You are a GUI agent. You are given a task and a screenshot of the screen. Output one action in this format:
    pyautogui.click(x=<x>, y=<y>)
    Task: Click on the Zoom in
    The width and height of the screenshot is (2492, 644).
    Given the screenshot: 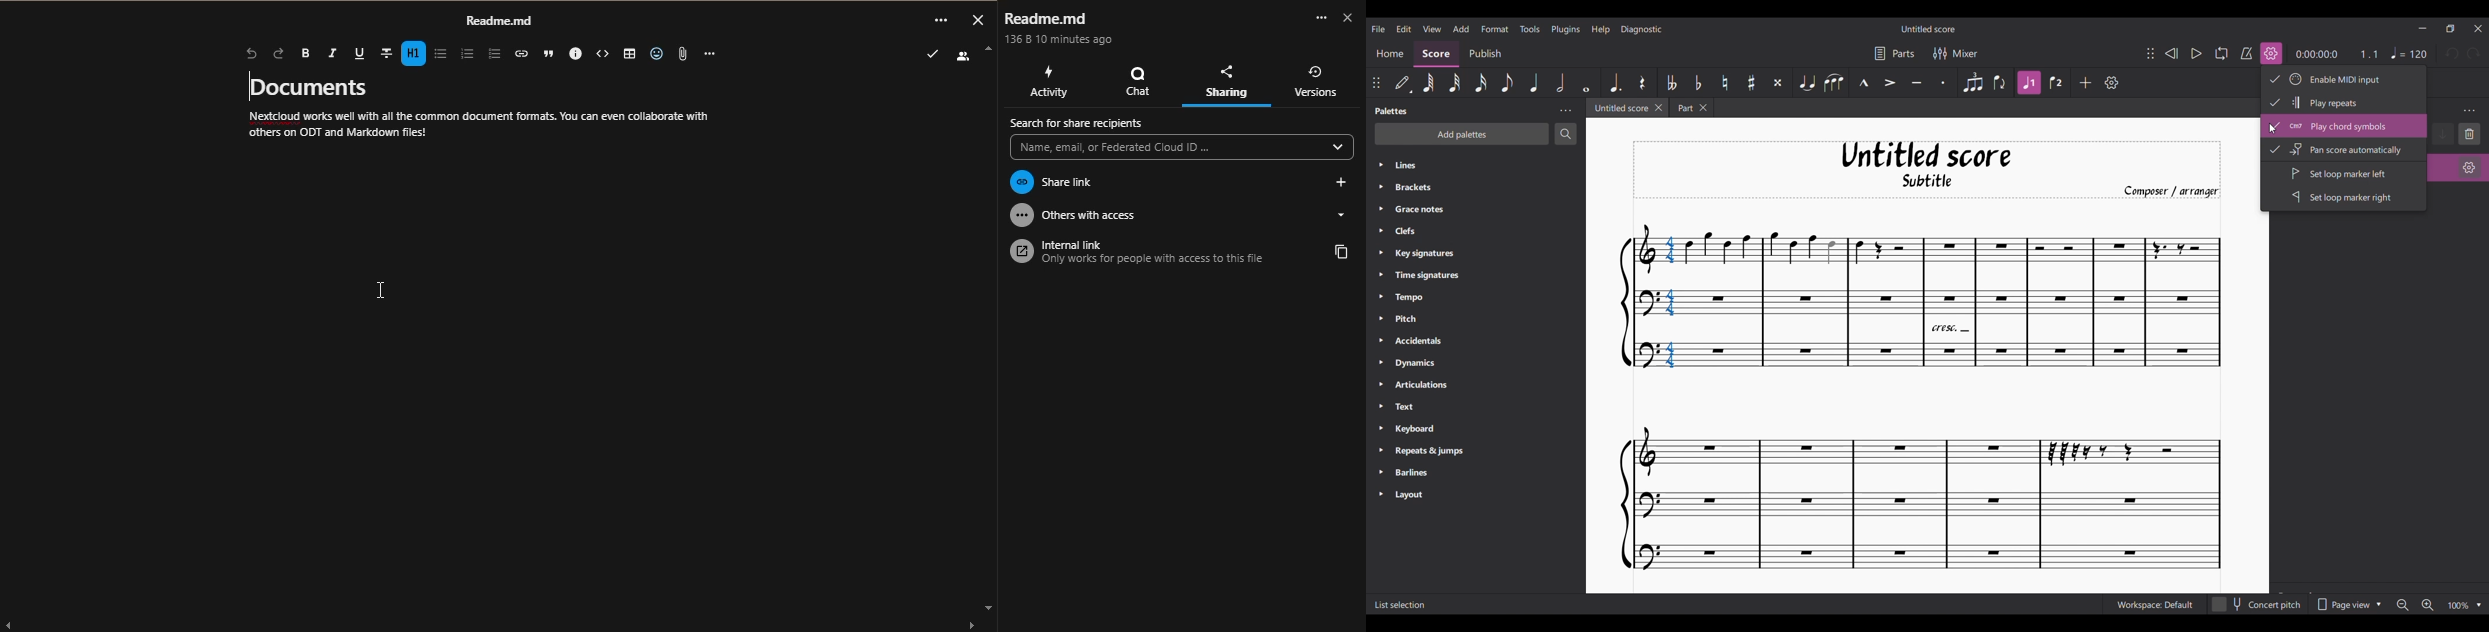 What is the action you would take?
    pyautogui.click(x=2428, y=605)
    